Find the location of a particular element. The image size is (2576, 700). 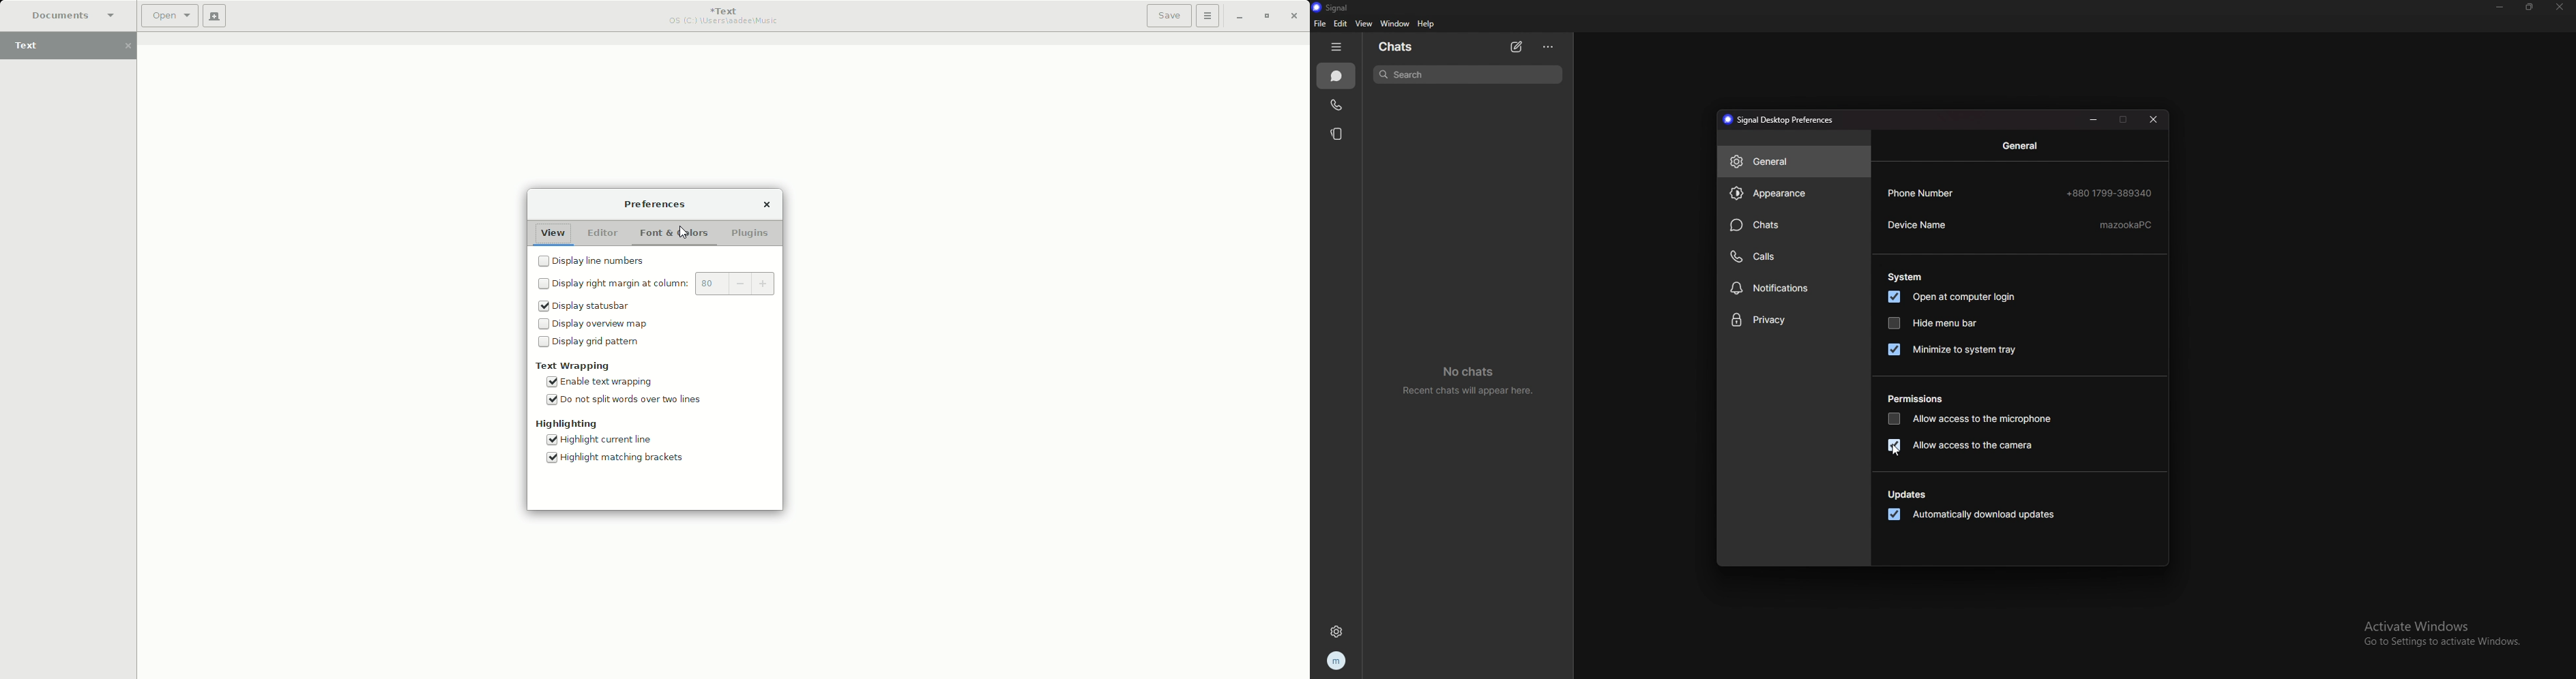

allow acces to microphone is located at coordinates (1972, 418).